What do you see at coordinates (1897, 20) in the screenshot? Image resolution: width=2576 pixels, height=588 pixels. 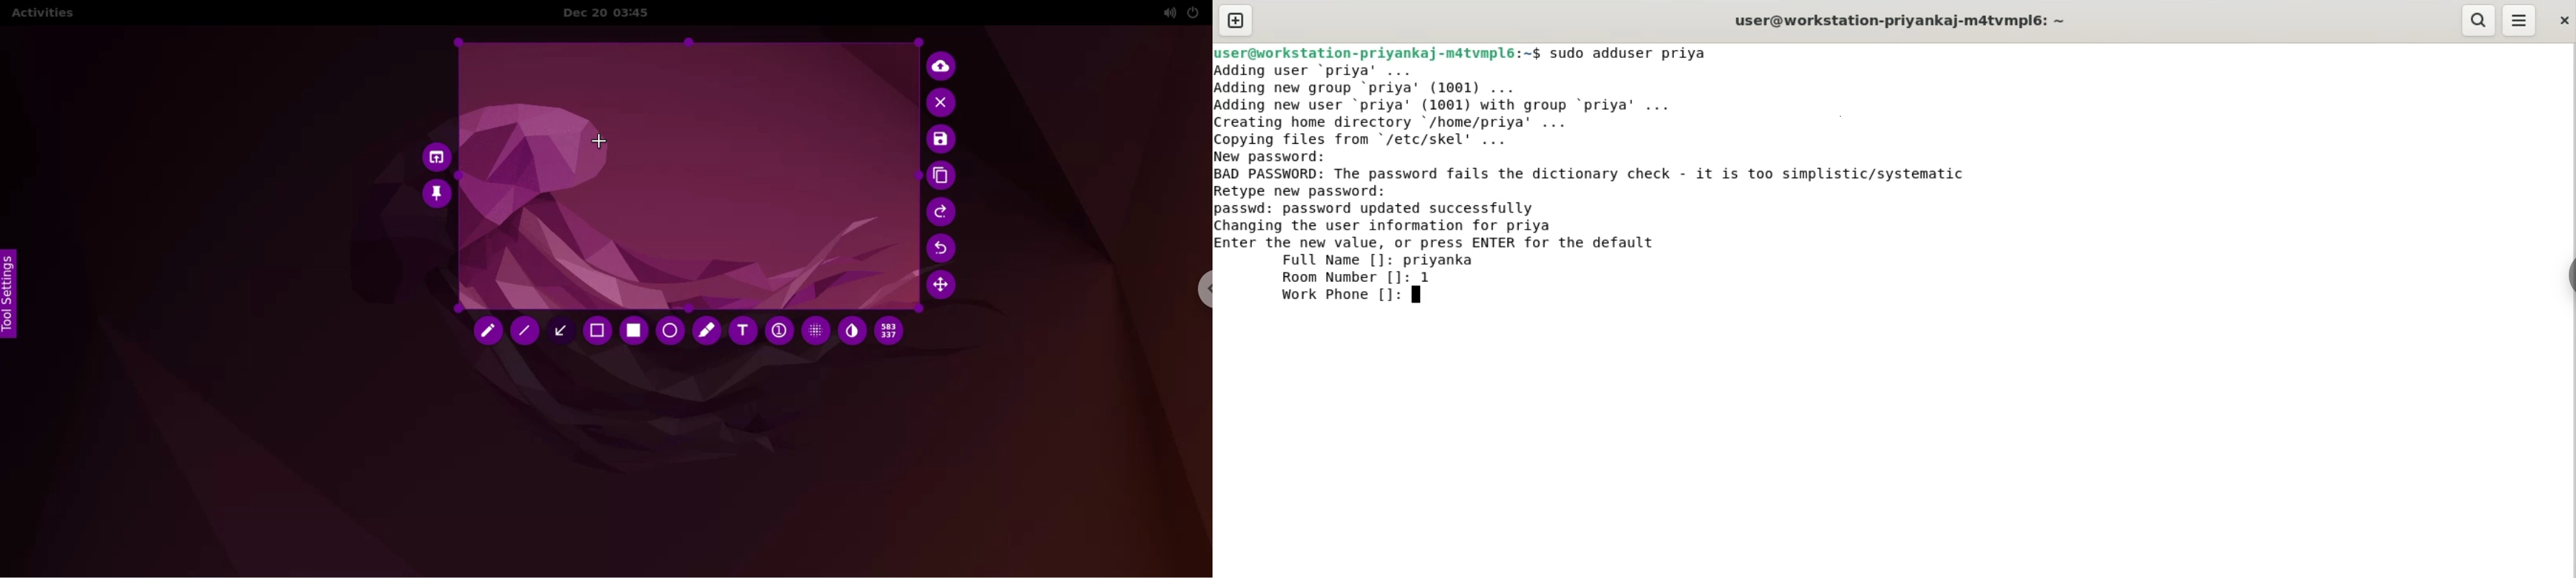 I see `user@workstation-priyankaj-m4tvmpl6:~` at bounding box center [1897, 20].